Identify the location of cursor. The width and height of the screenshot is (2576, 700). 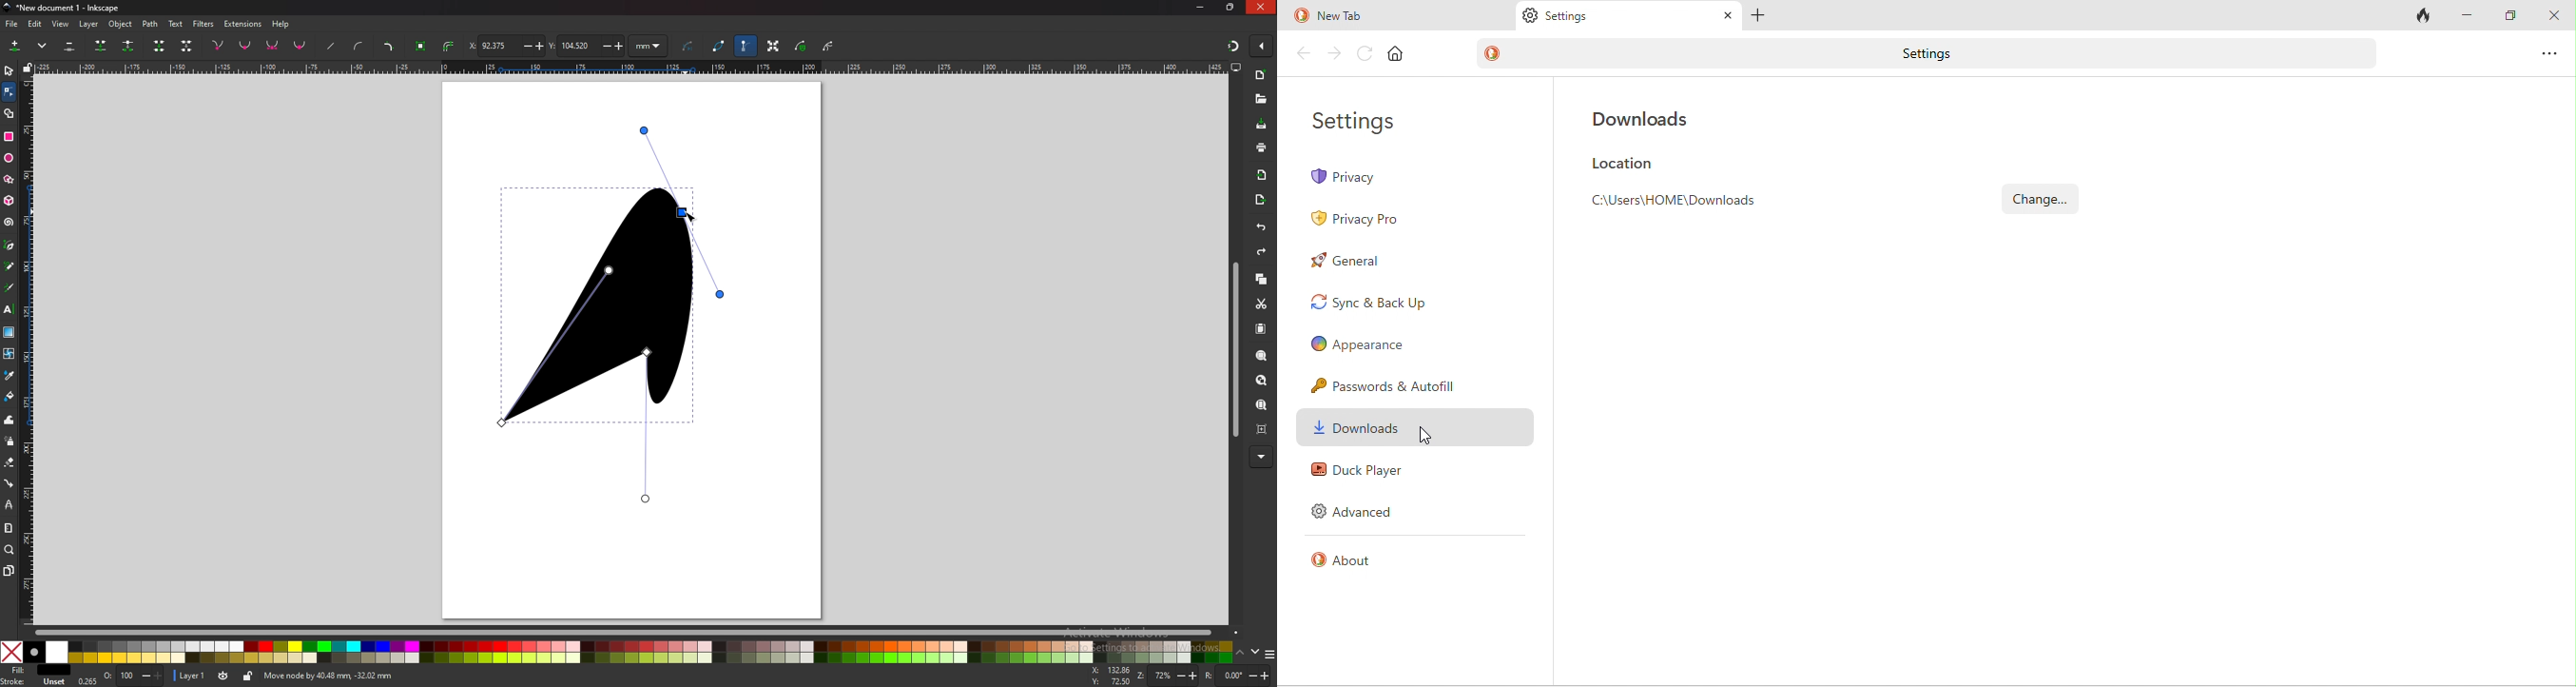
(692, 214).